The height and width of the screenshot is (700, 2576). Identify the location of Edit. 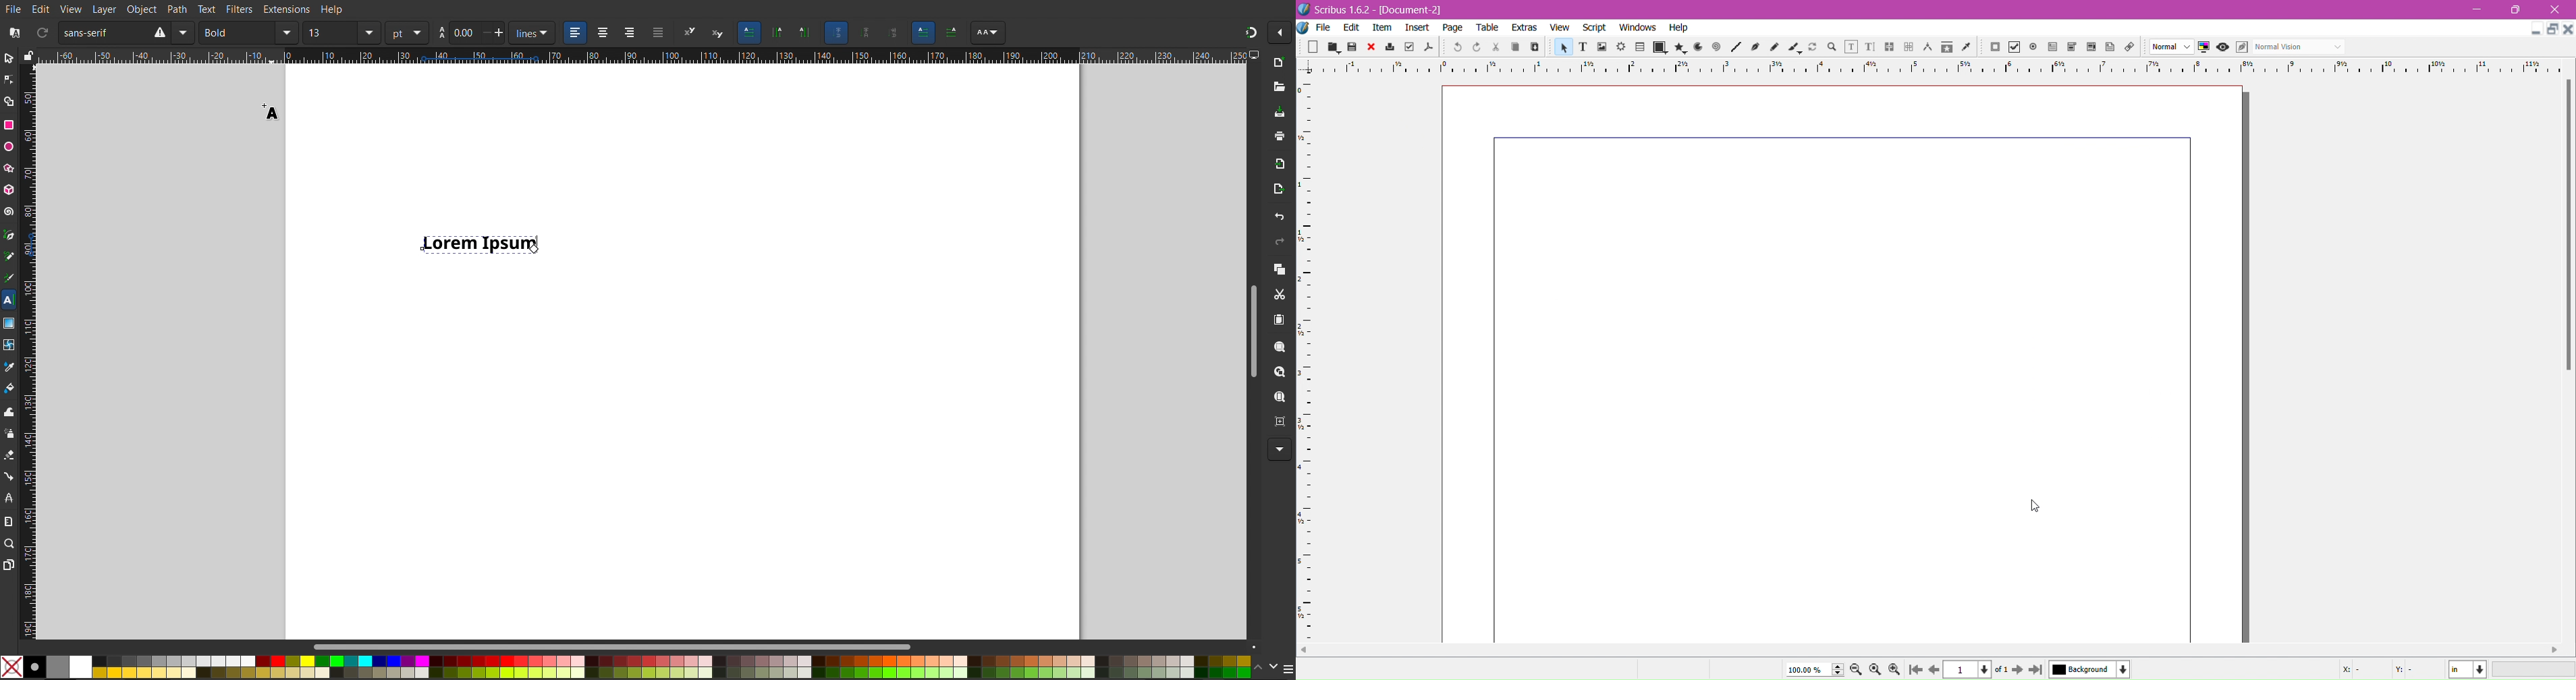
(43, 8).